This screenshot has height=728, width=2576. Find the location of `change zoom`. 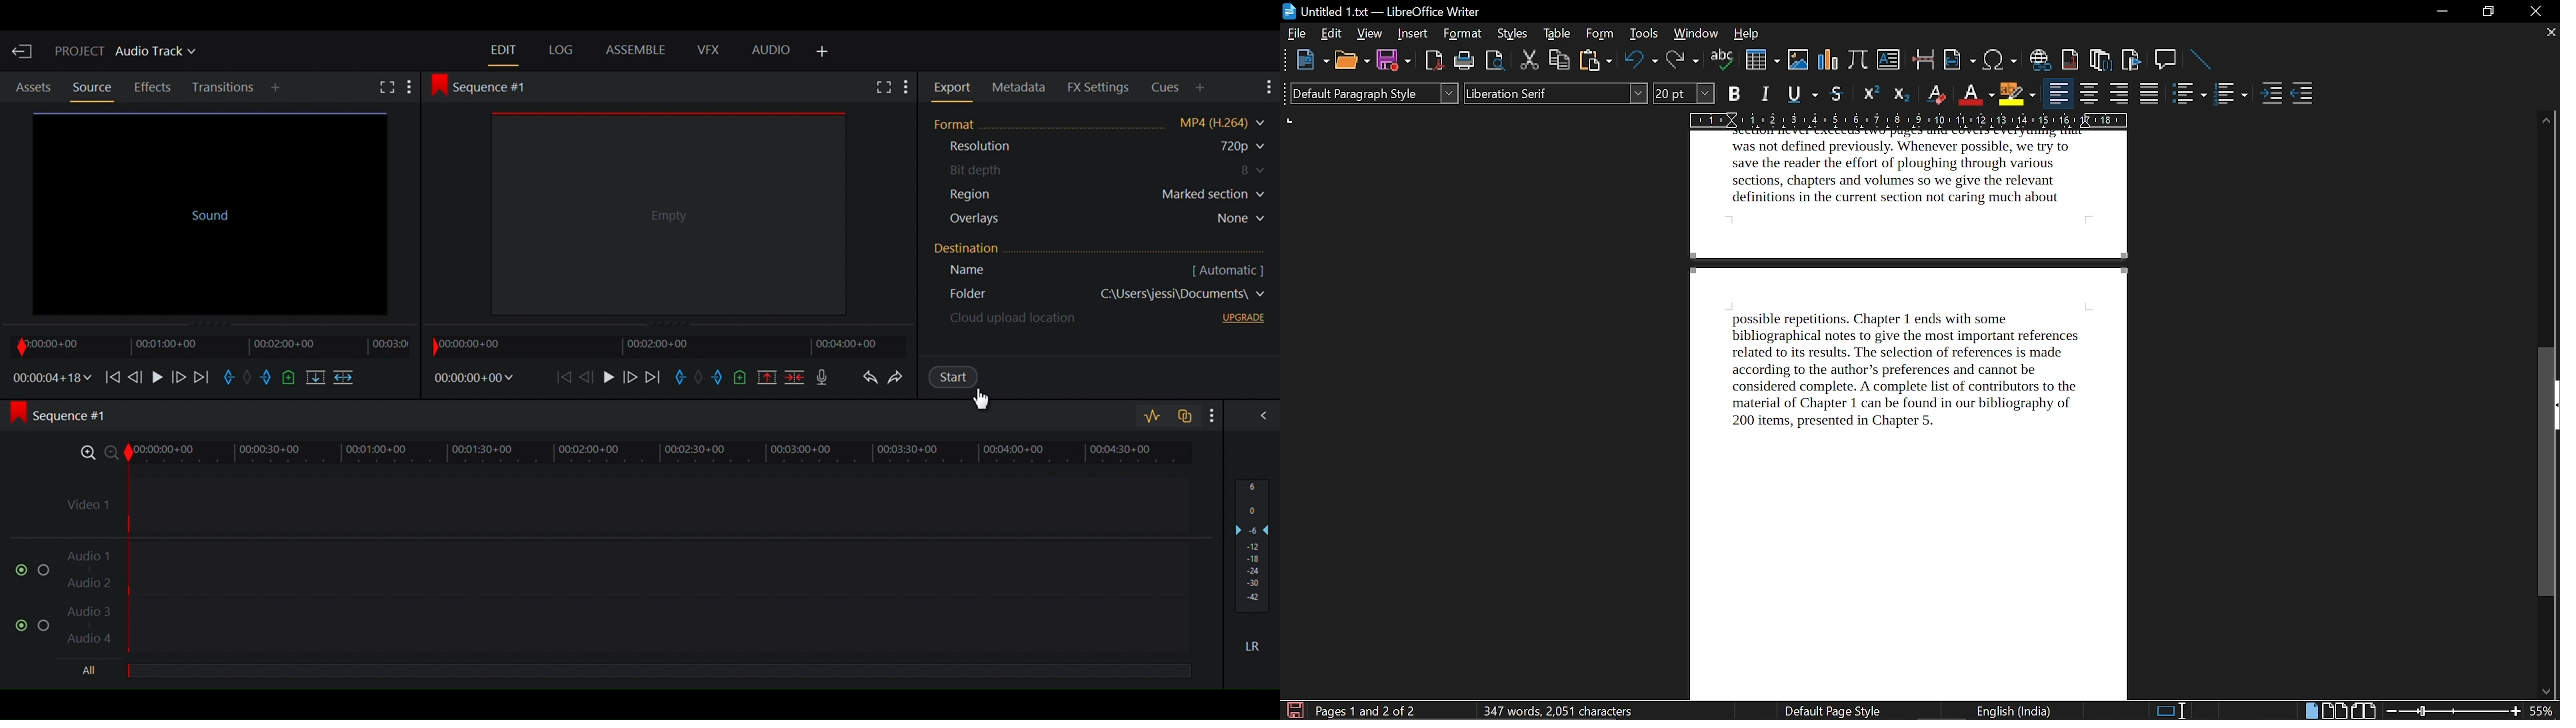

change zoom is located at coordinates (2452, 711).